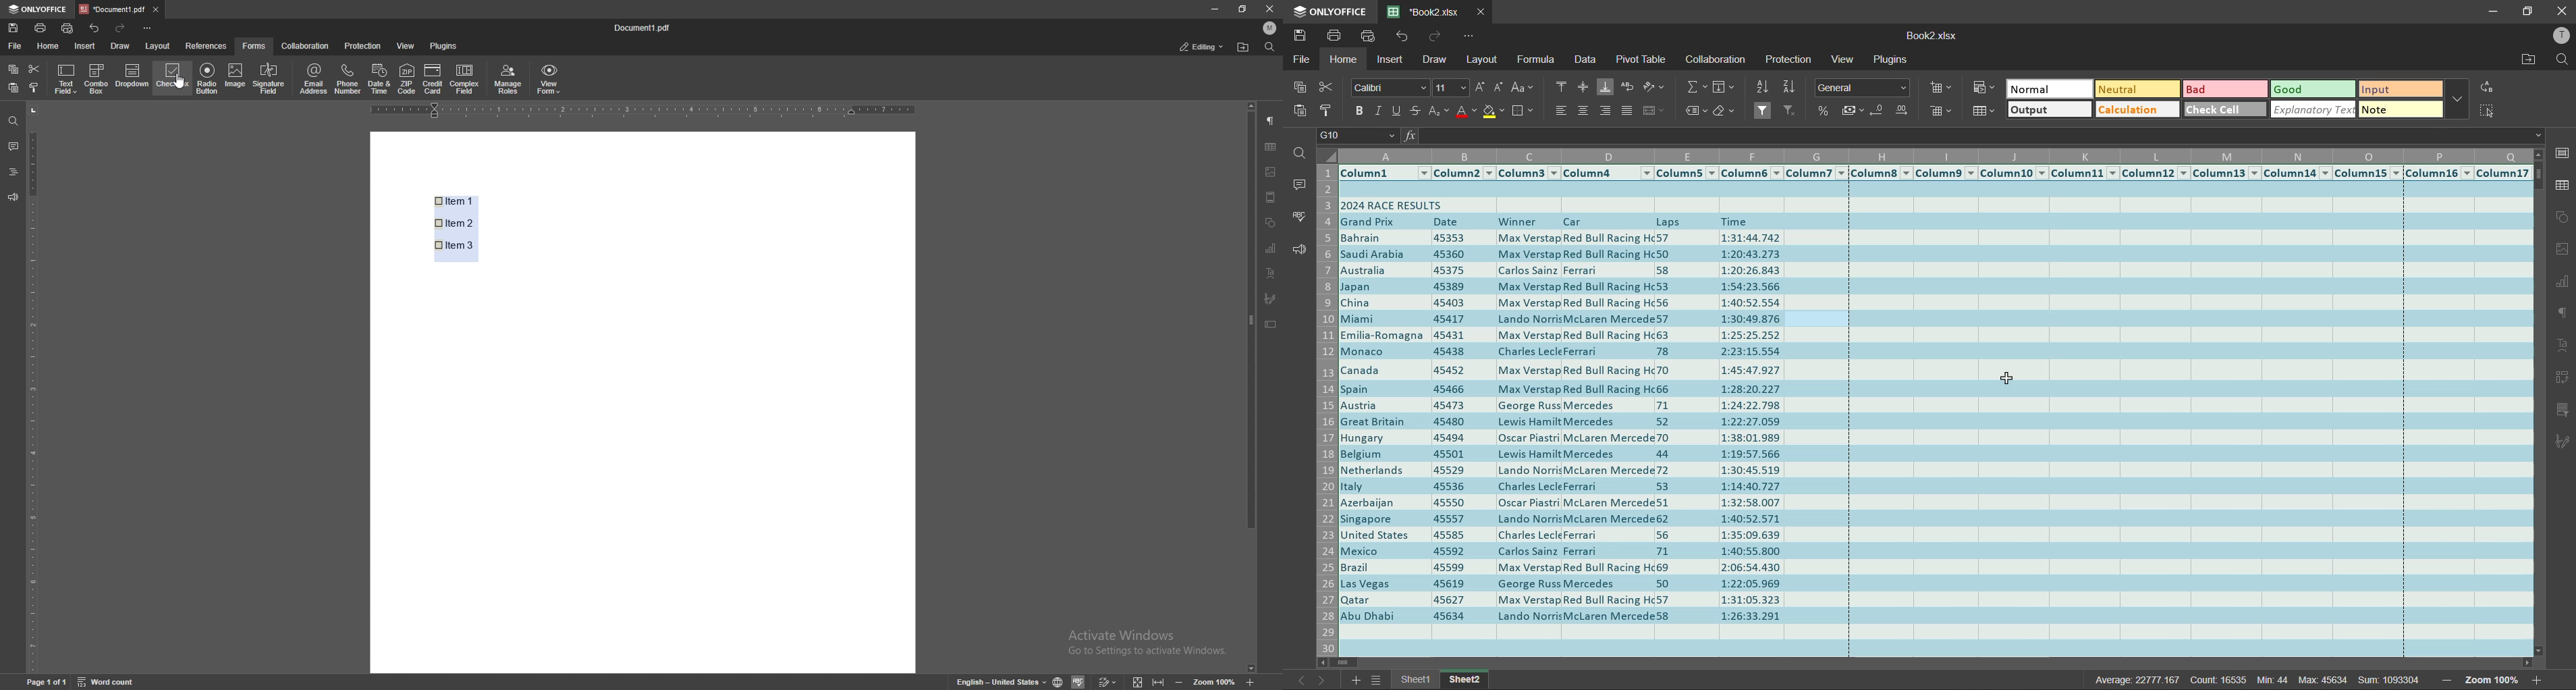  I want to click on save, so click(13, 28).